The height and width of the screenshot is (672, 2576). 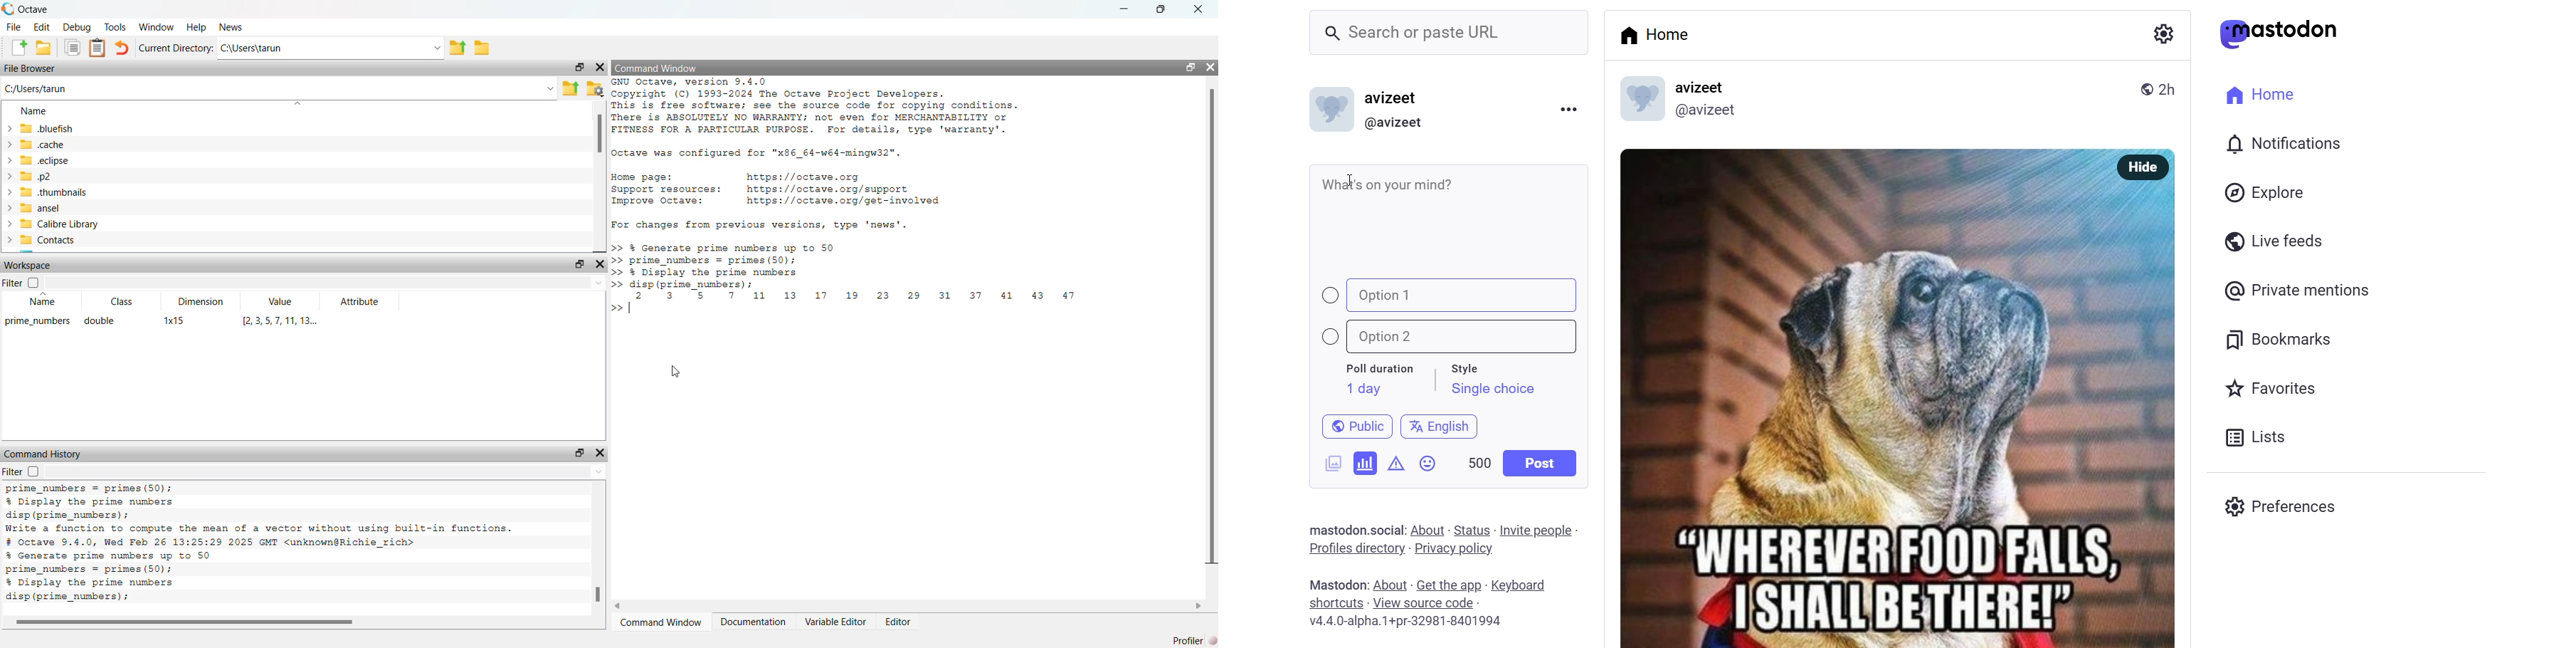 I want to click on about, so click(x=1426, y=531).